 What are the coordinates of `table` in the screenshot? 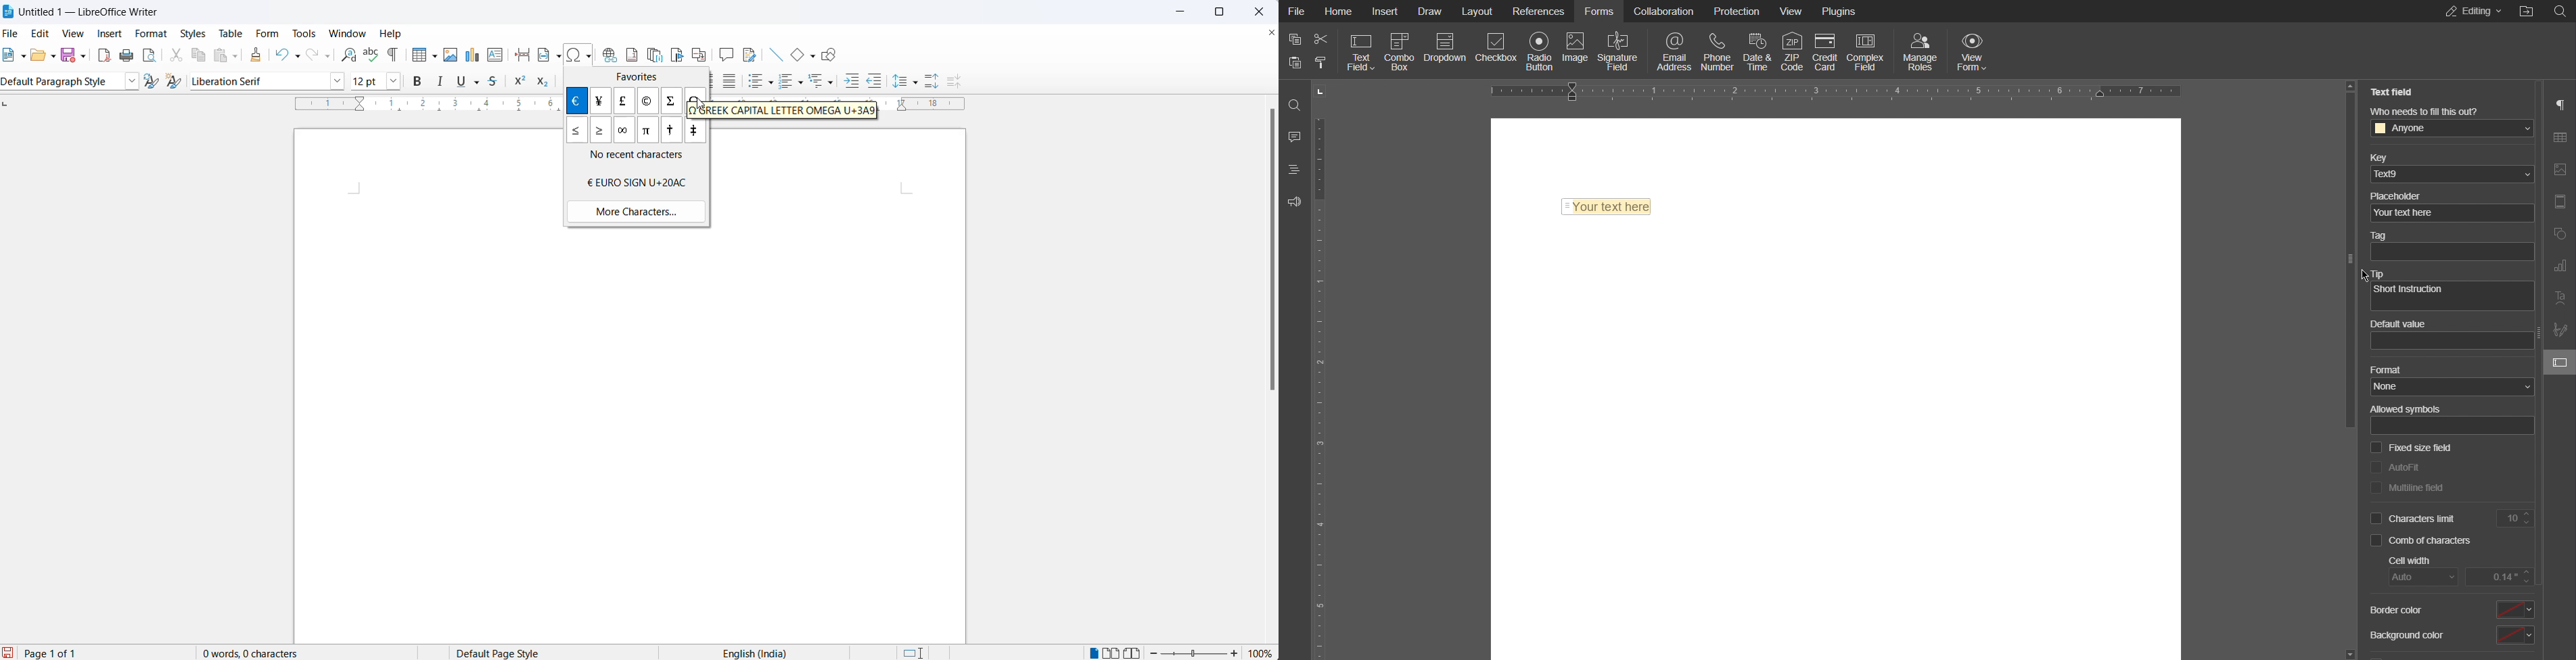 It's located at (228, 34).